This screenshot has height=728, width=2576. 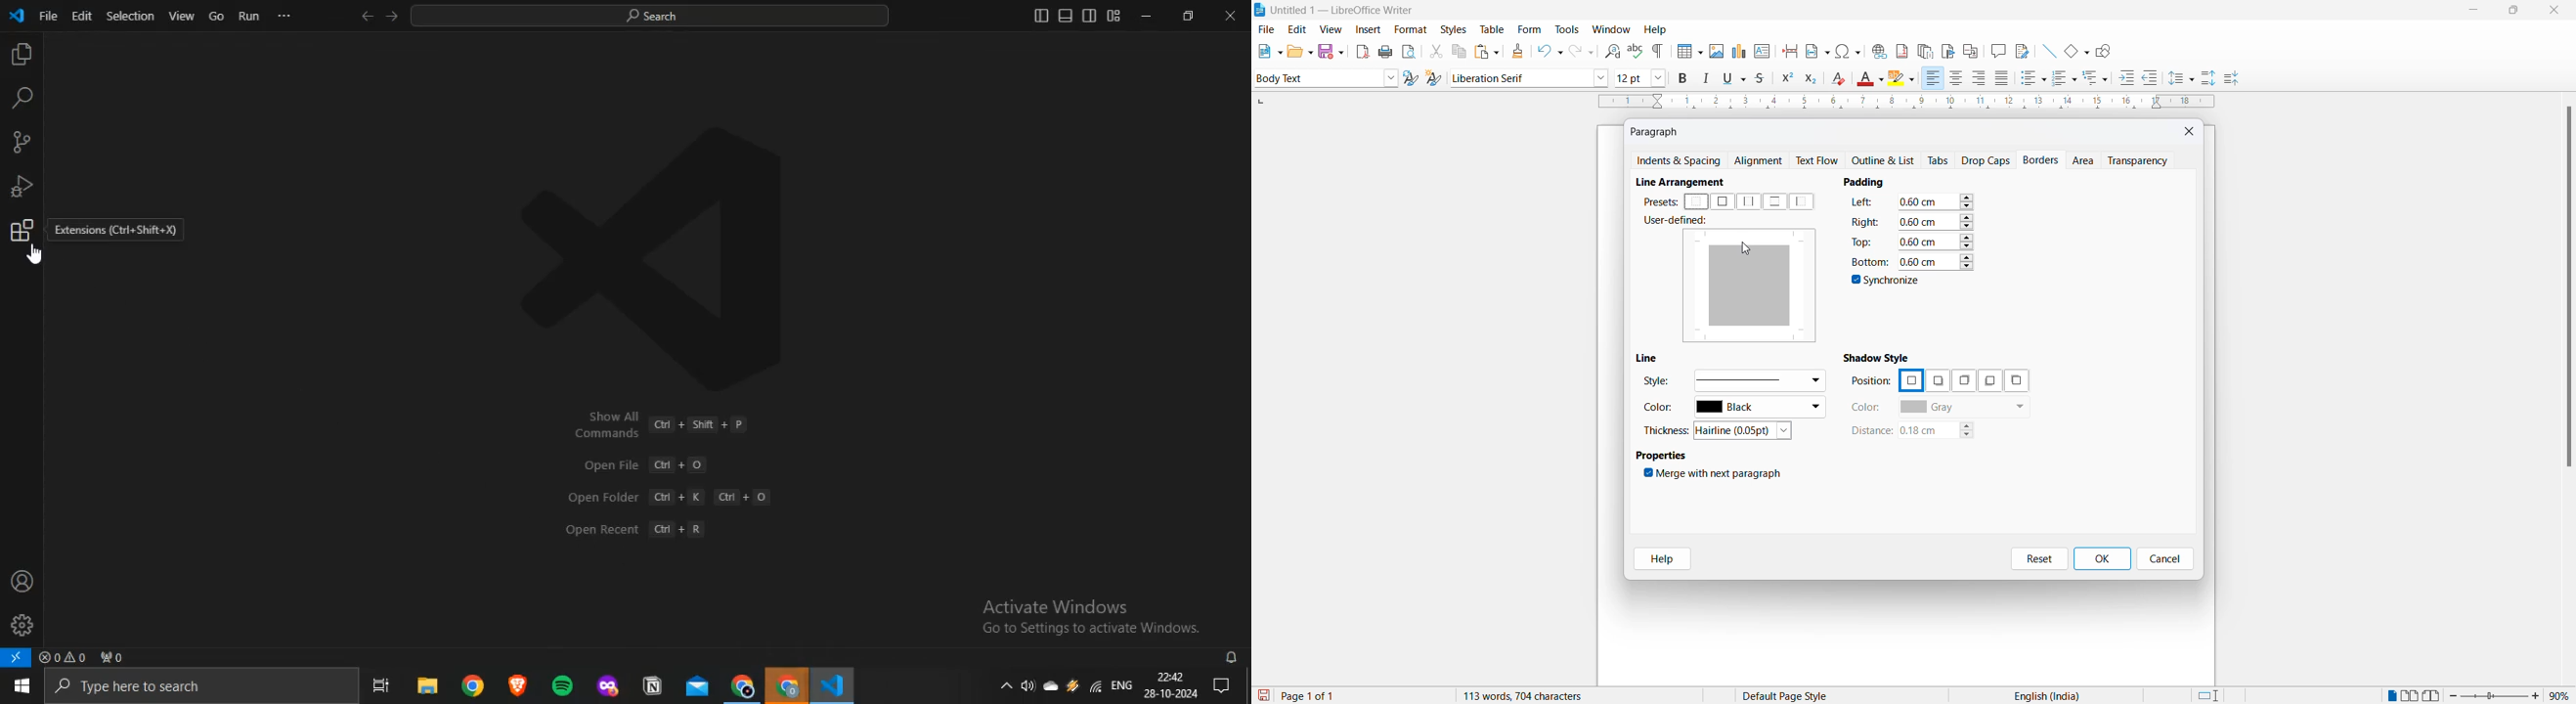 I want to click on help, so click(x=1658, y=559).